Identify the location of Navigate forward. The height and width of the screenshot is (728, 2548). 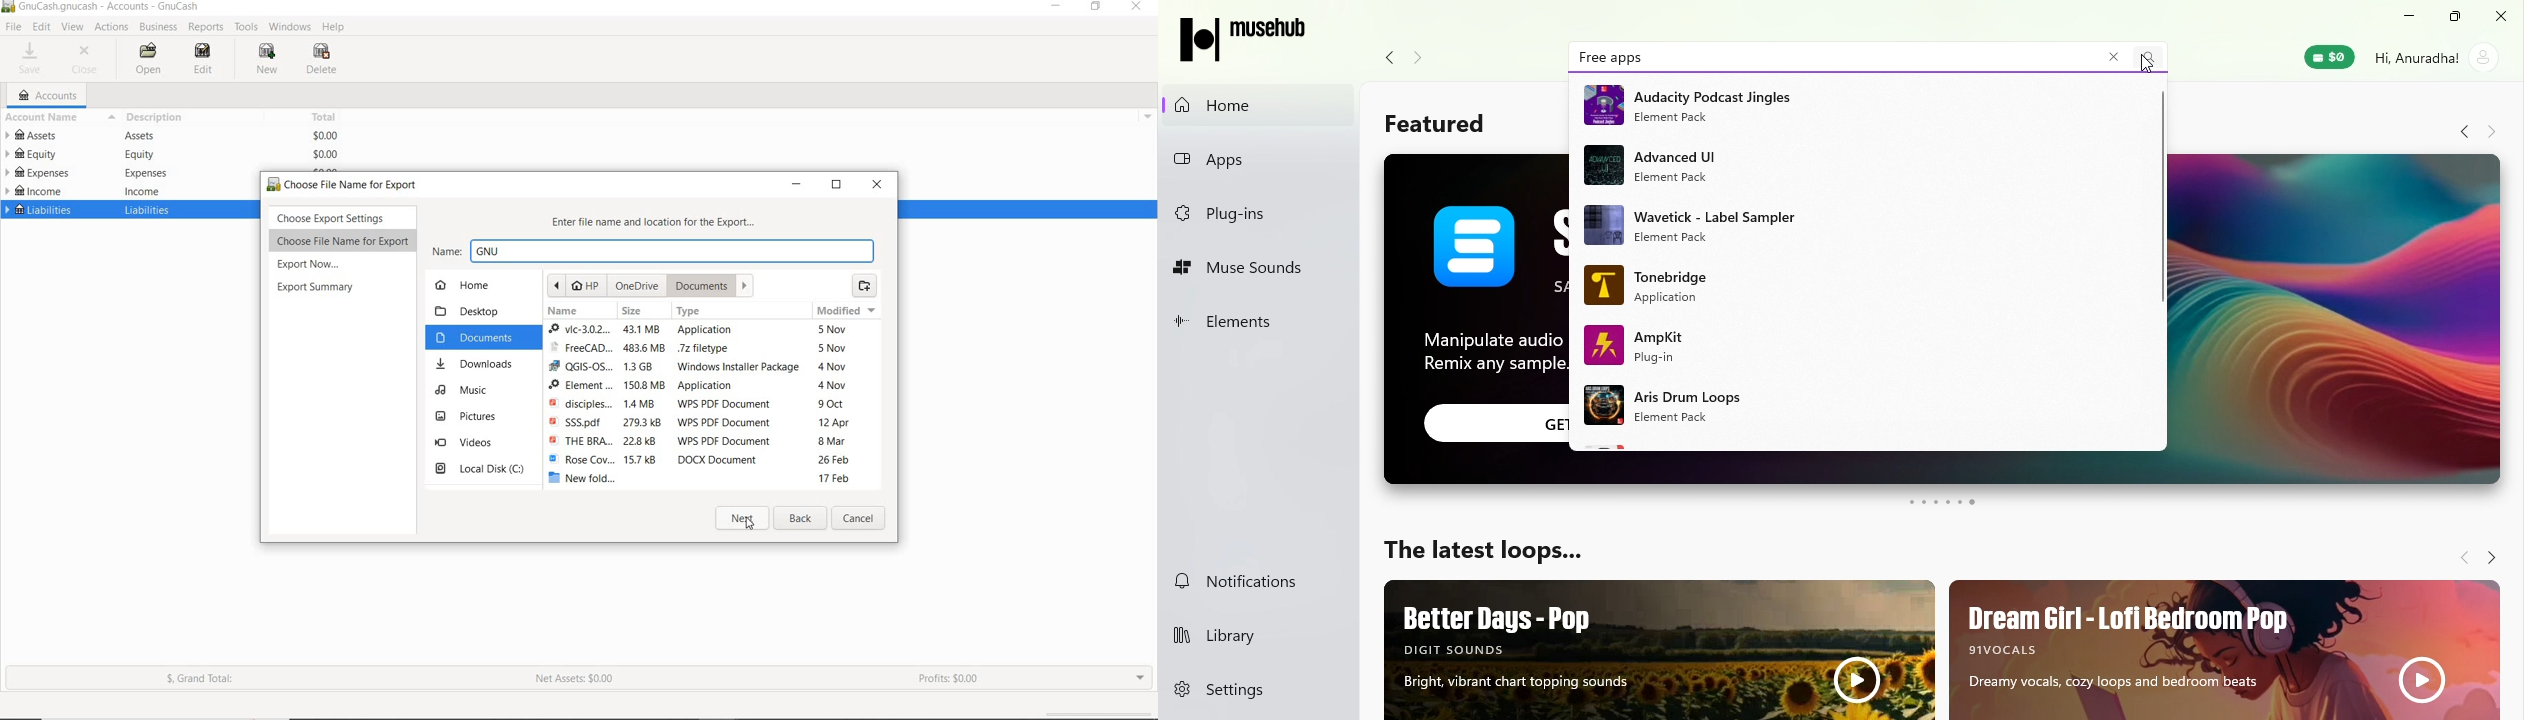
(2489, 552).